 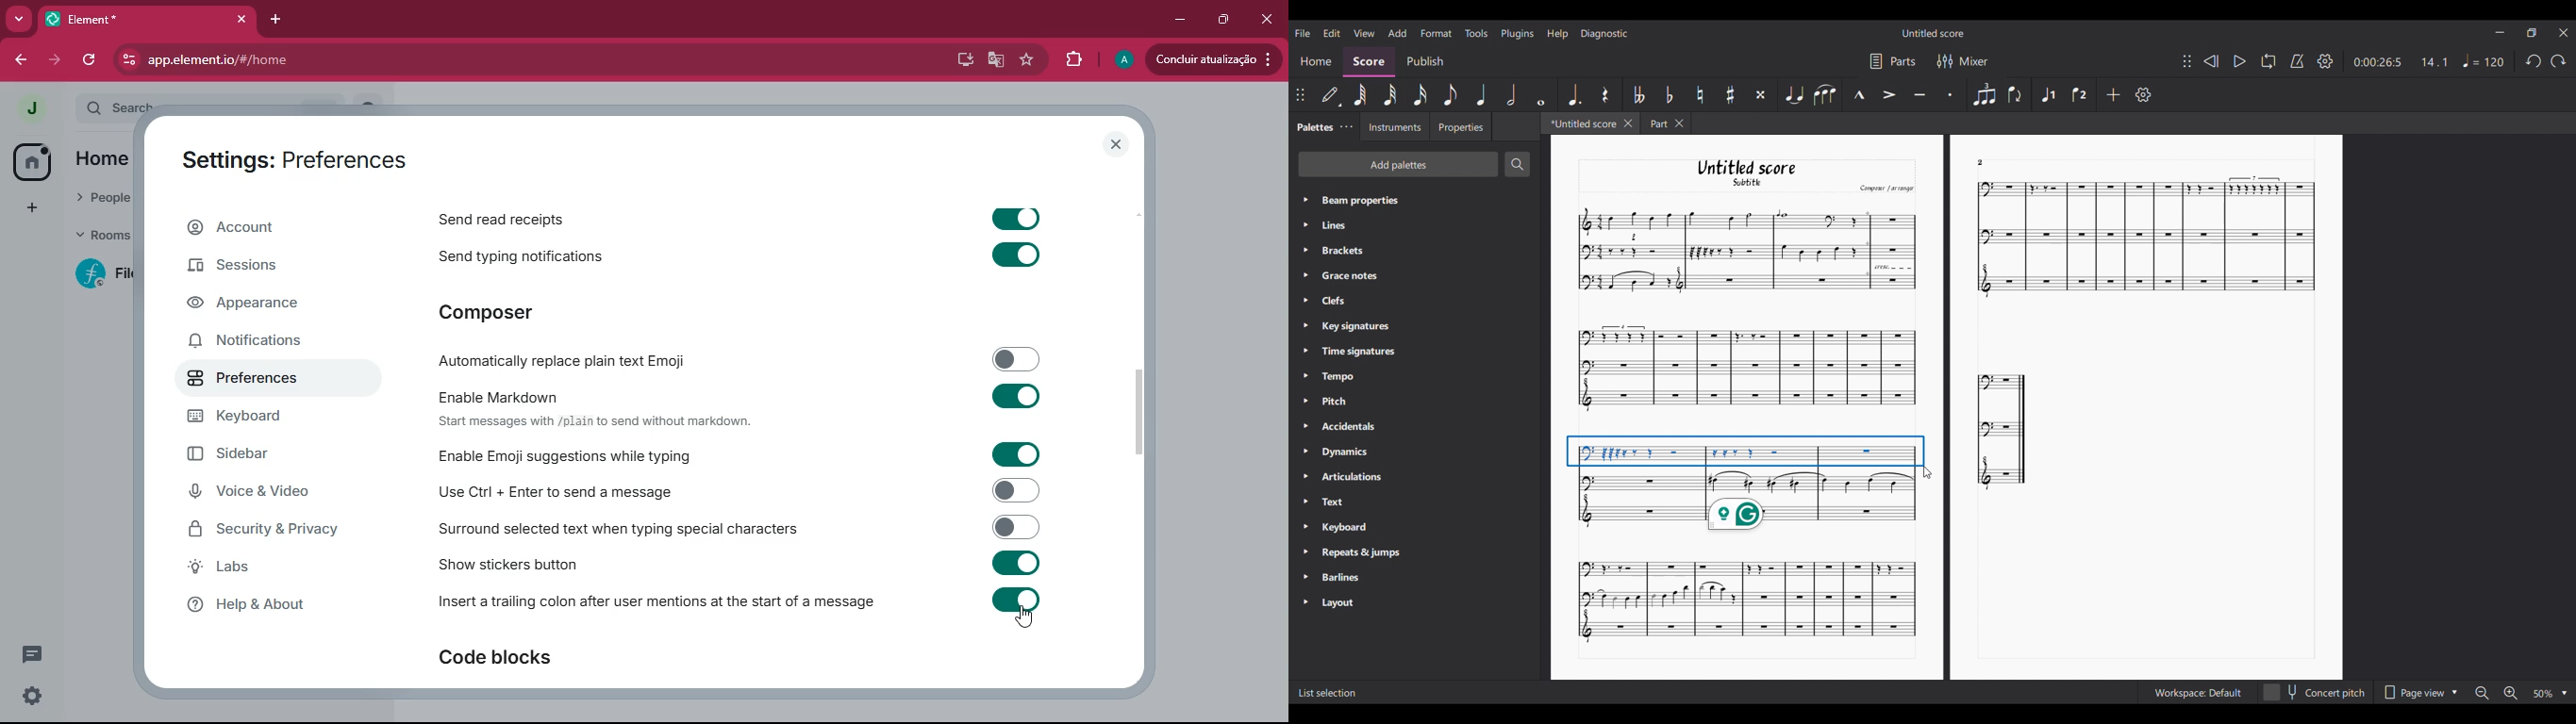 What do you see at coordinates (1436, 34) in the screenshot?
I see `Format menu` at bounding box center [1436, 34].